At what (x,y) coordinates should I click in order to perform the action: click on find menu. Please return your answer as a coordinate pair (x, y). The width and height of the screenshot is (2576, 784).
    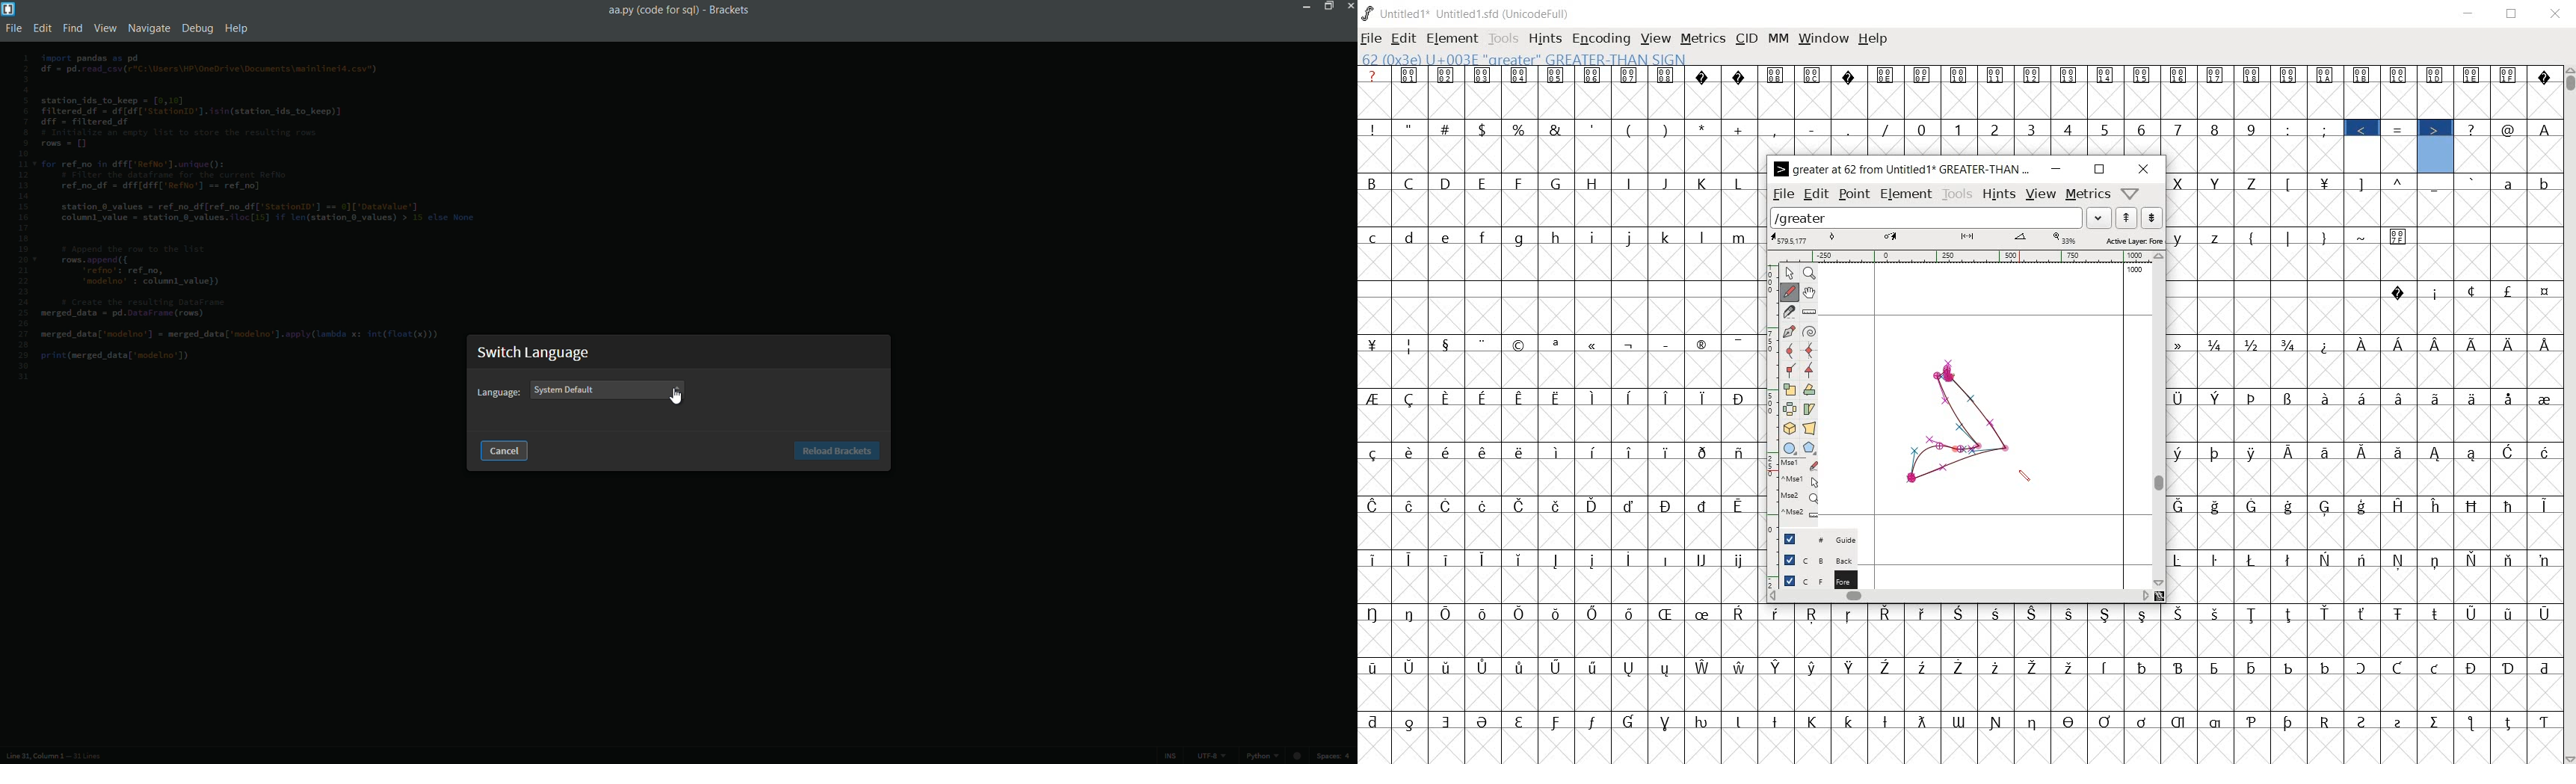
    Looking at the image, I should click on (73, 29).